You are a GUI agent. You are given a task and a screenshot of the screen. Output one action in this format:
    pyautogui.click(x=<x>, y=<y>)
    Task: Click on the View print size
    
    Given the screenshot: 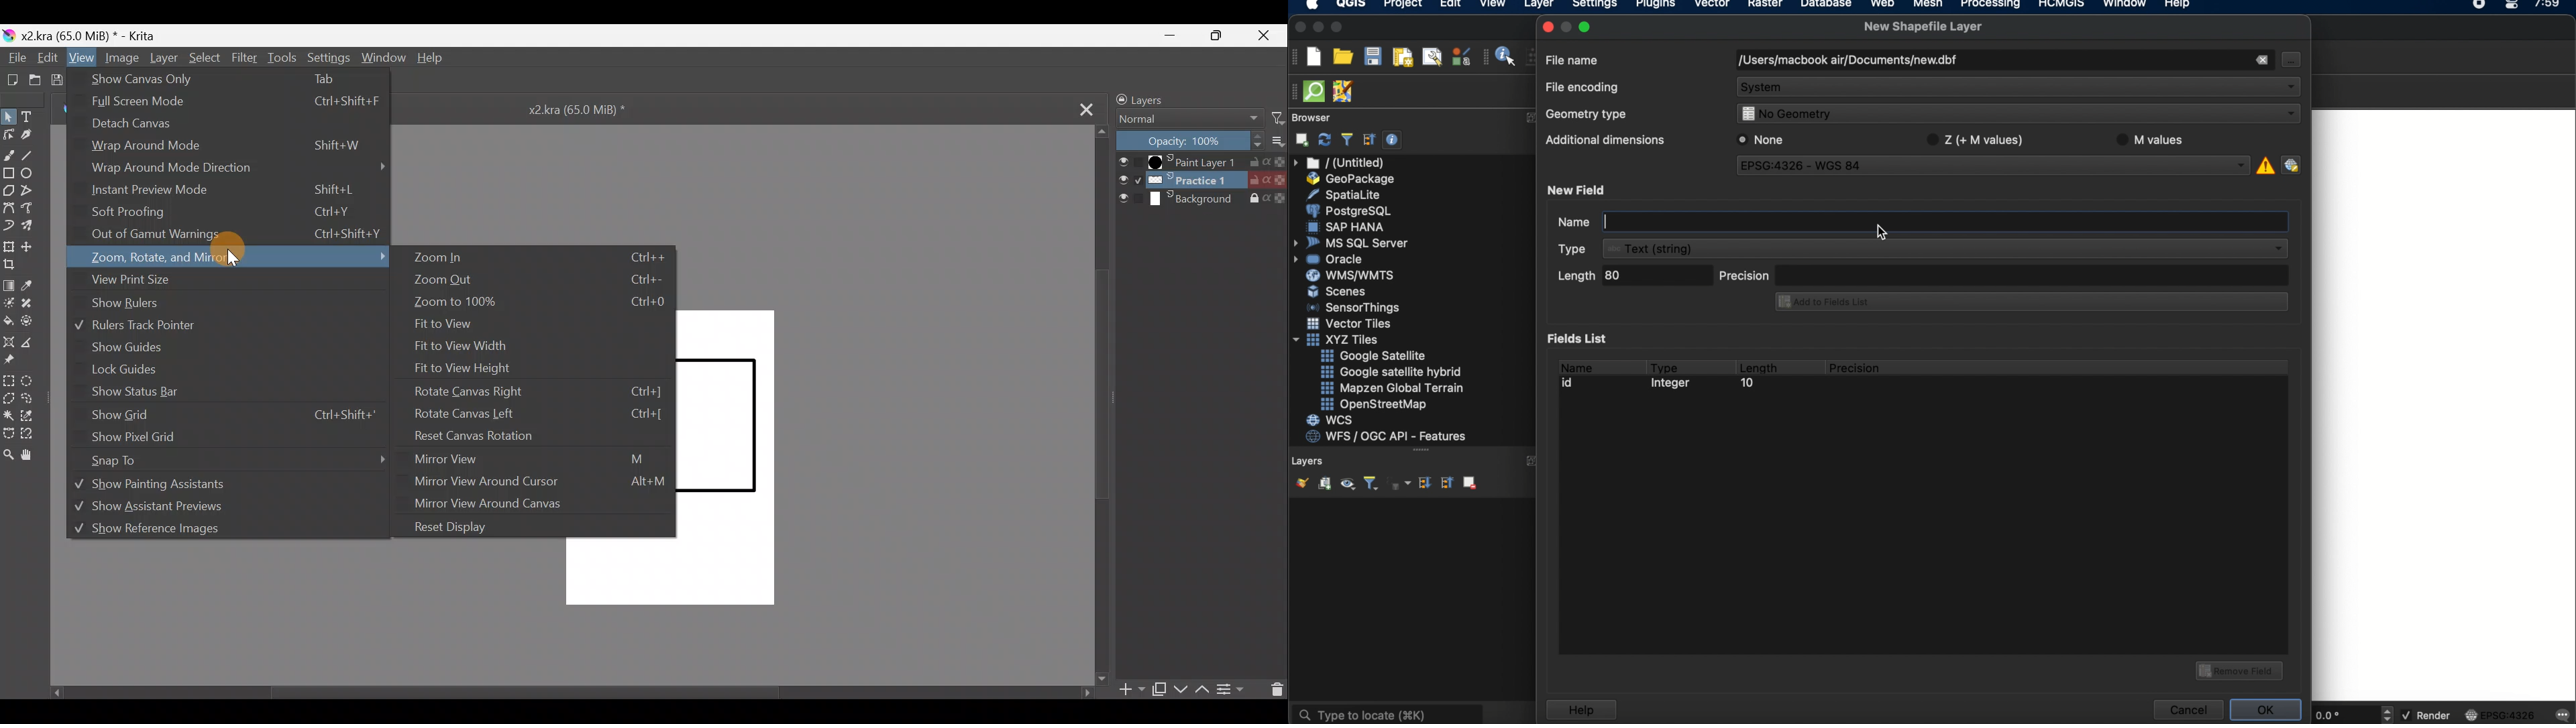 What is the action you would take?
    pyautogui.click(x=230, y=282)
    